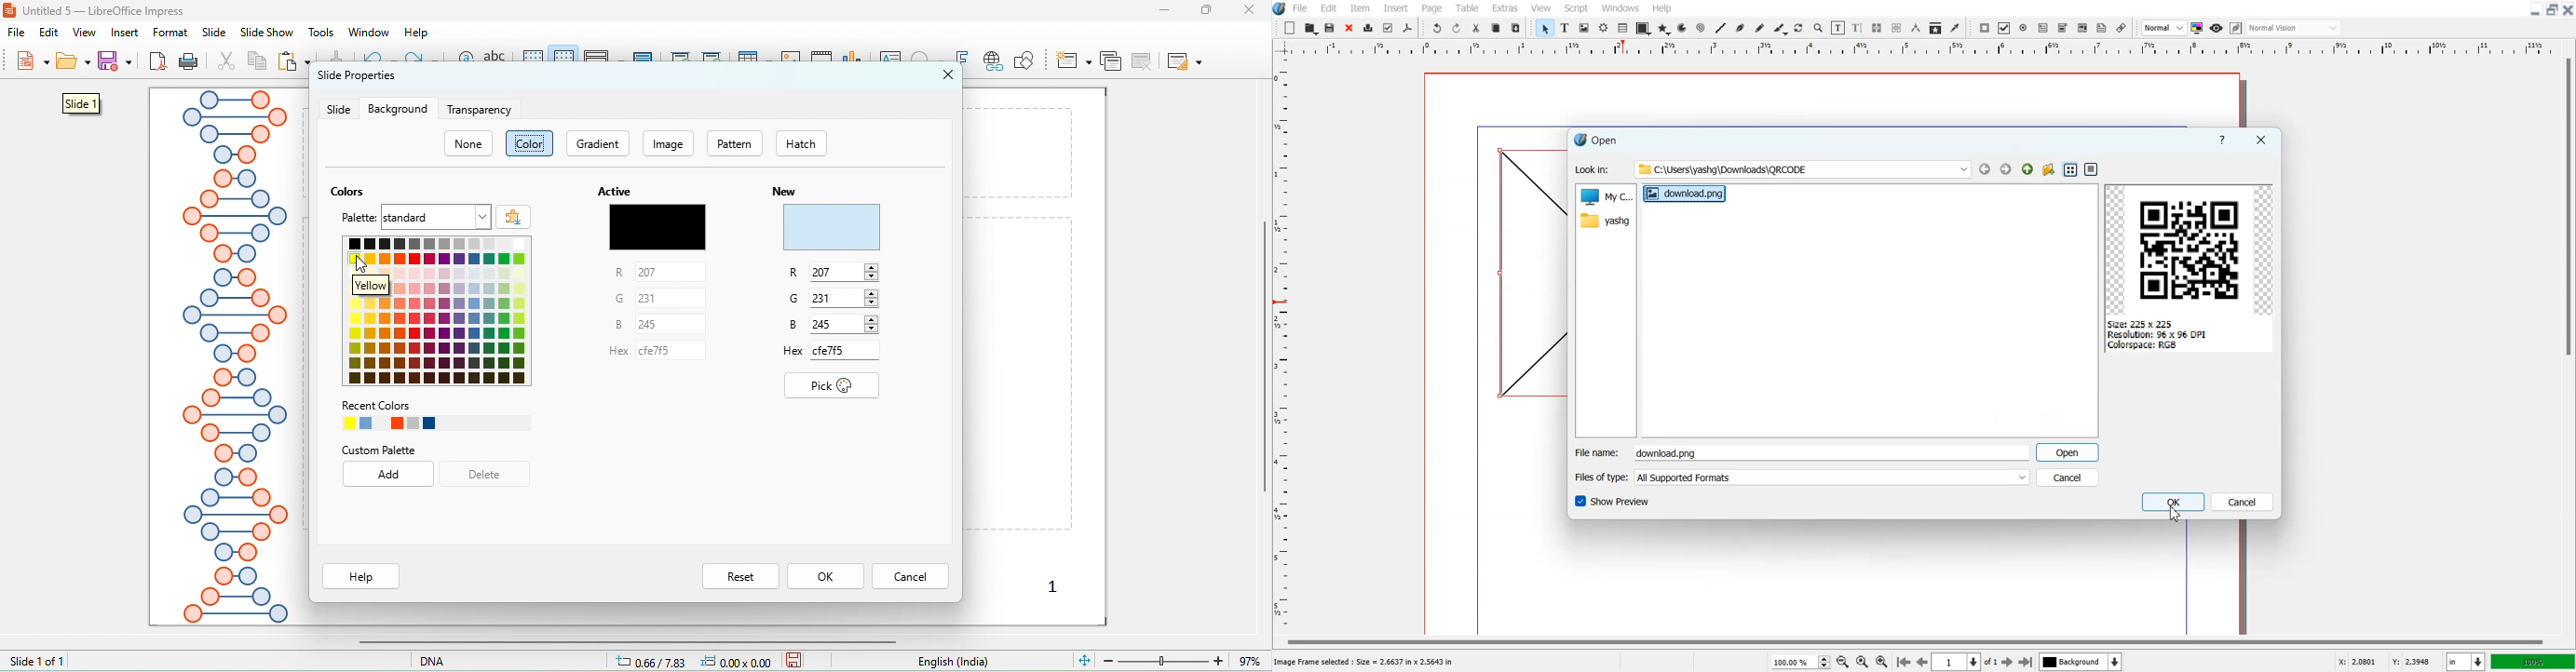  Describe the element at coordinates (1801, 661) in the screenshot. I see `Select Zoom Level` at that location.